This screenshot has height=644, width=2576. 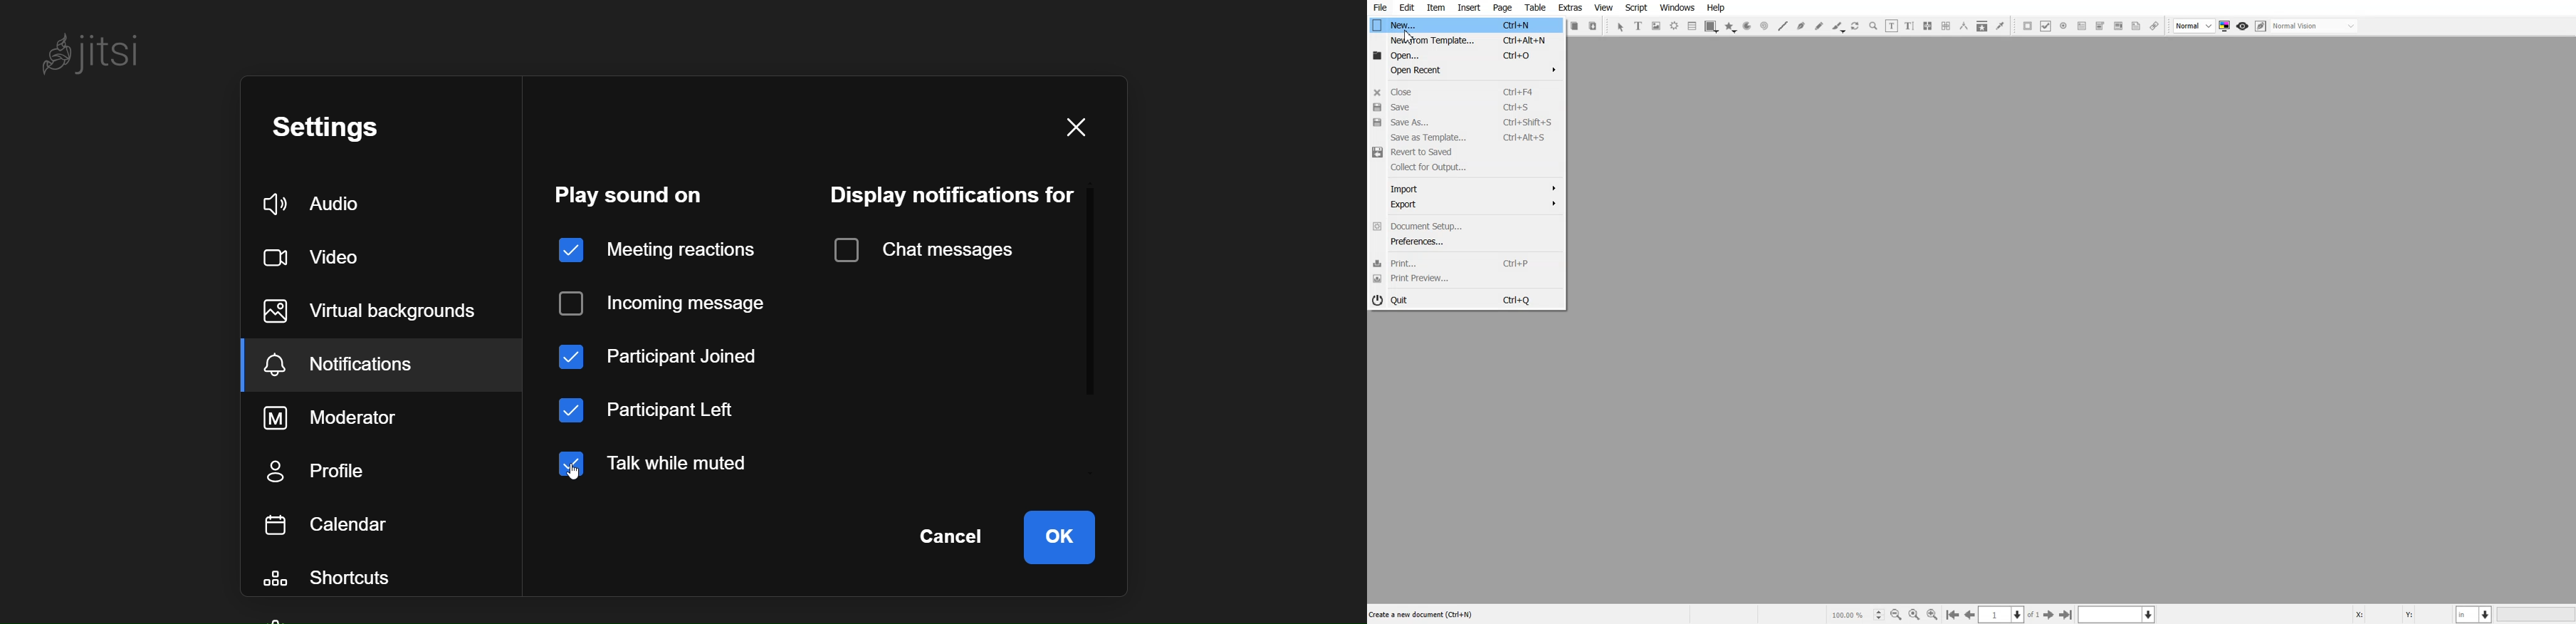 What do you see at coordinates (2010, 615) in the screenshot?
I see `Select the current page` at bounding box center [2010, 615].